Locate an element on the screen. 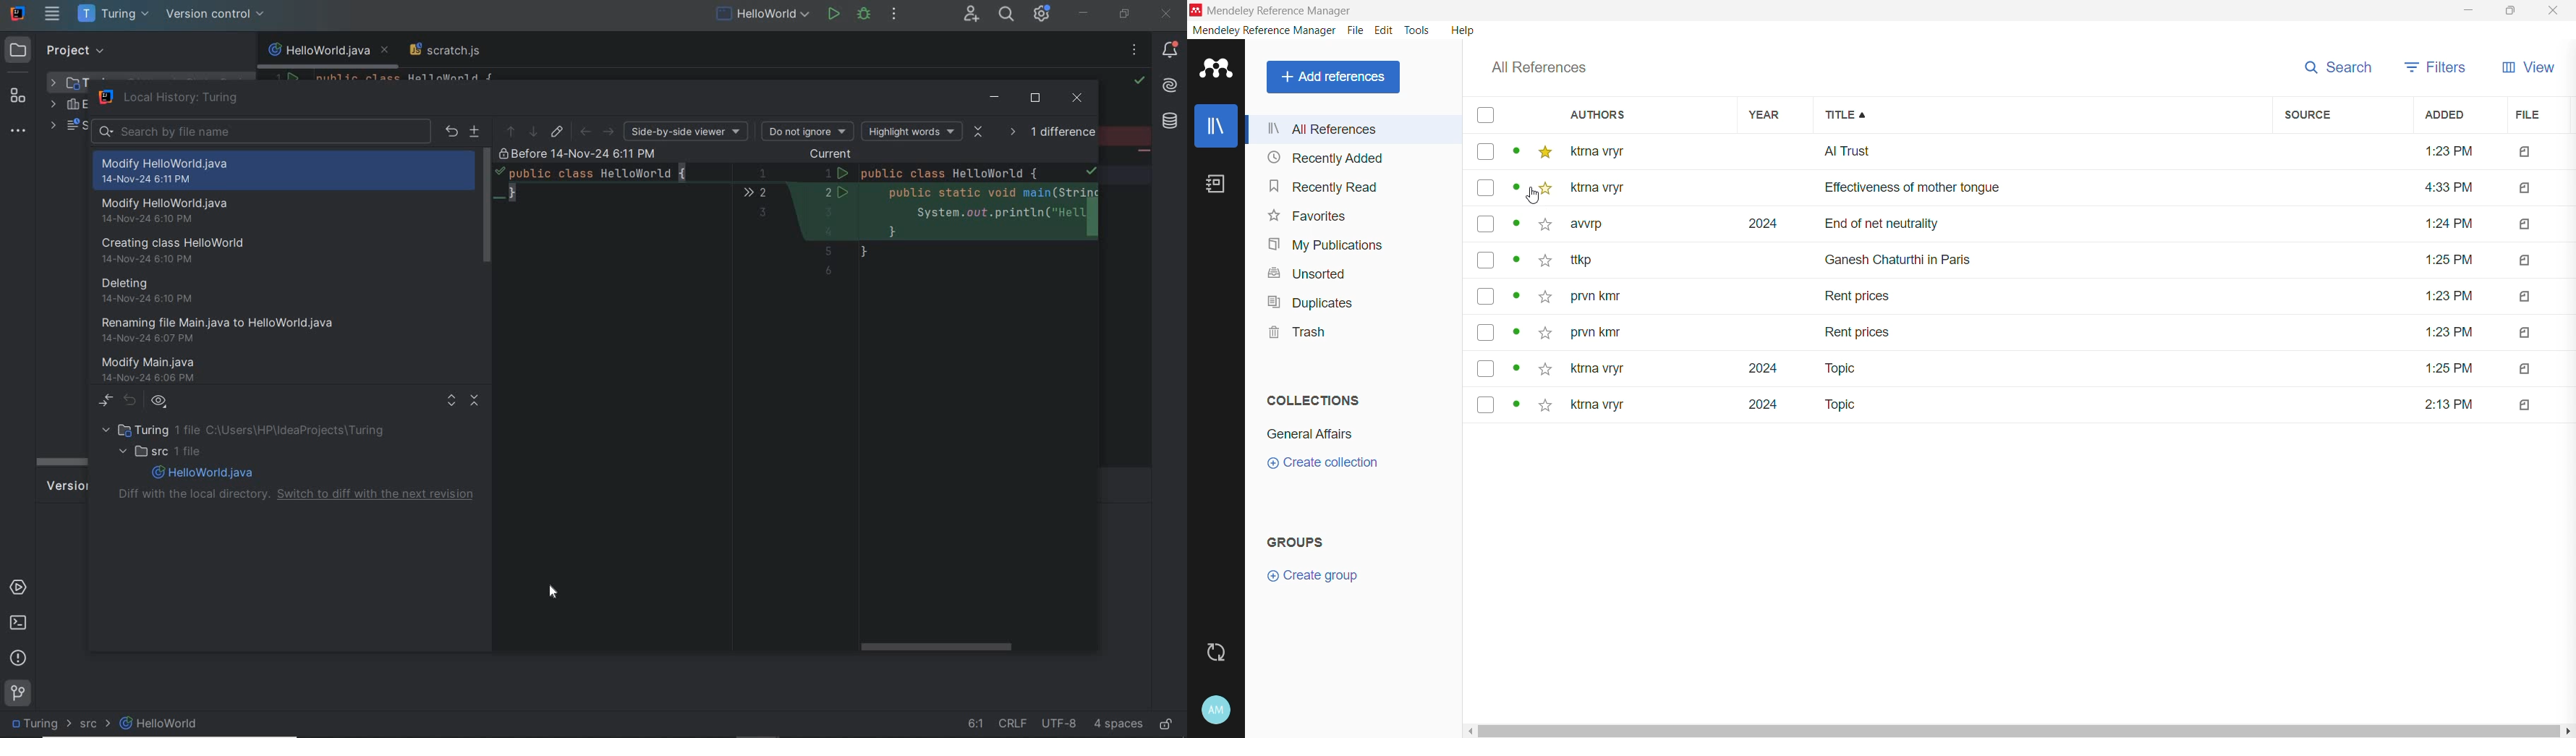  SRC is located at coordinates (97, 724).